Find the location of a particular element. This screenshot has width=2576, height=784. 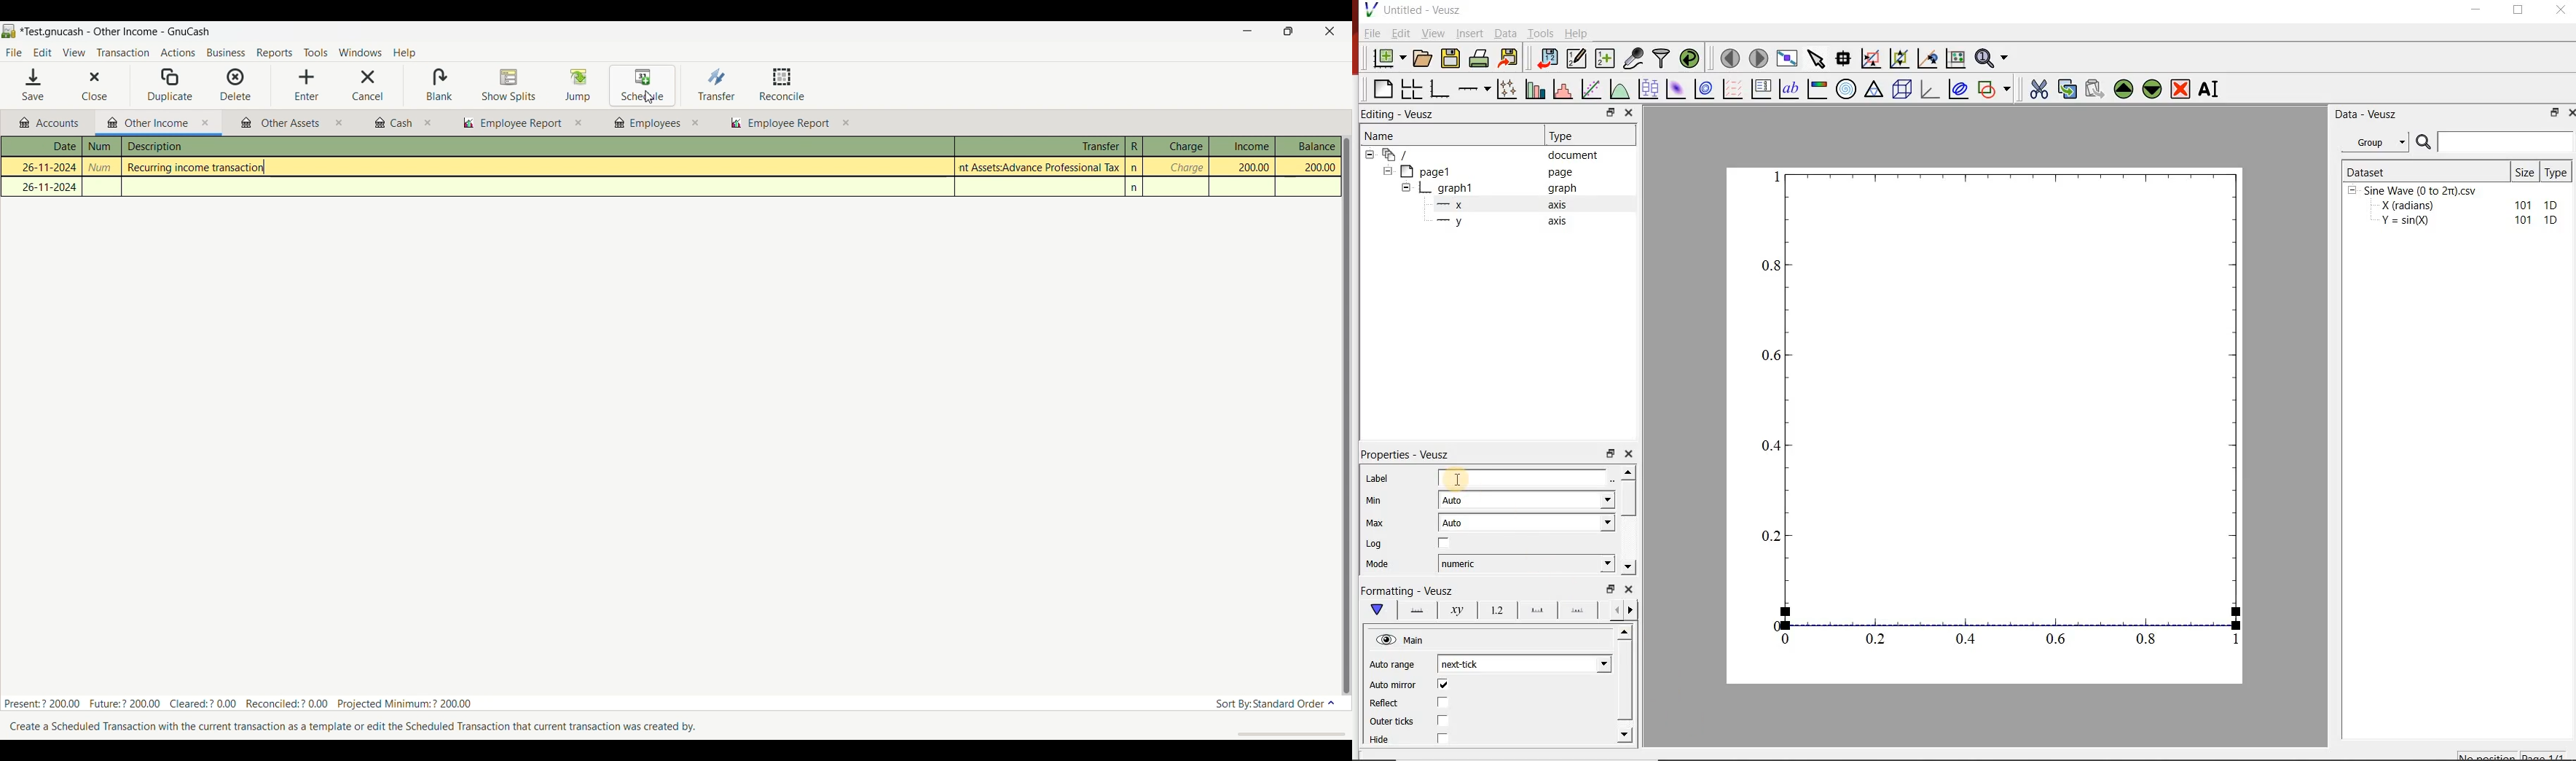

Show splits is located at coordinates (509, 86).